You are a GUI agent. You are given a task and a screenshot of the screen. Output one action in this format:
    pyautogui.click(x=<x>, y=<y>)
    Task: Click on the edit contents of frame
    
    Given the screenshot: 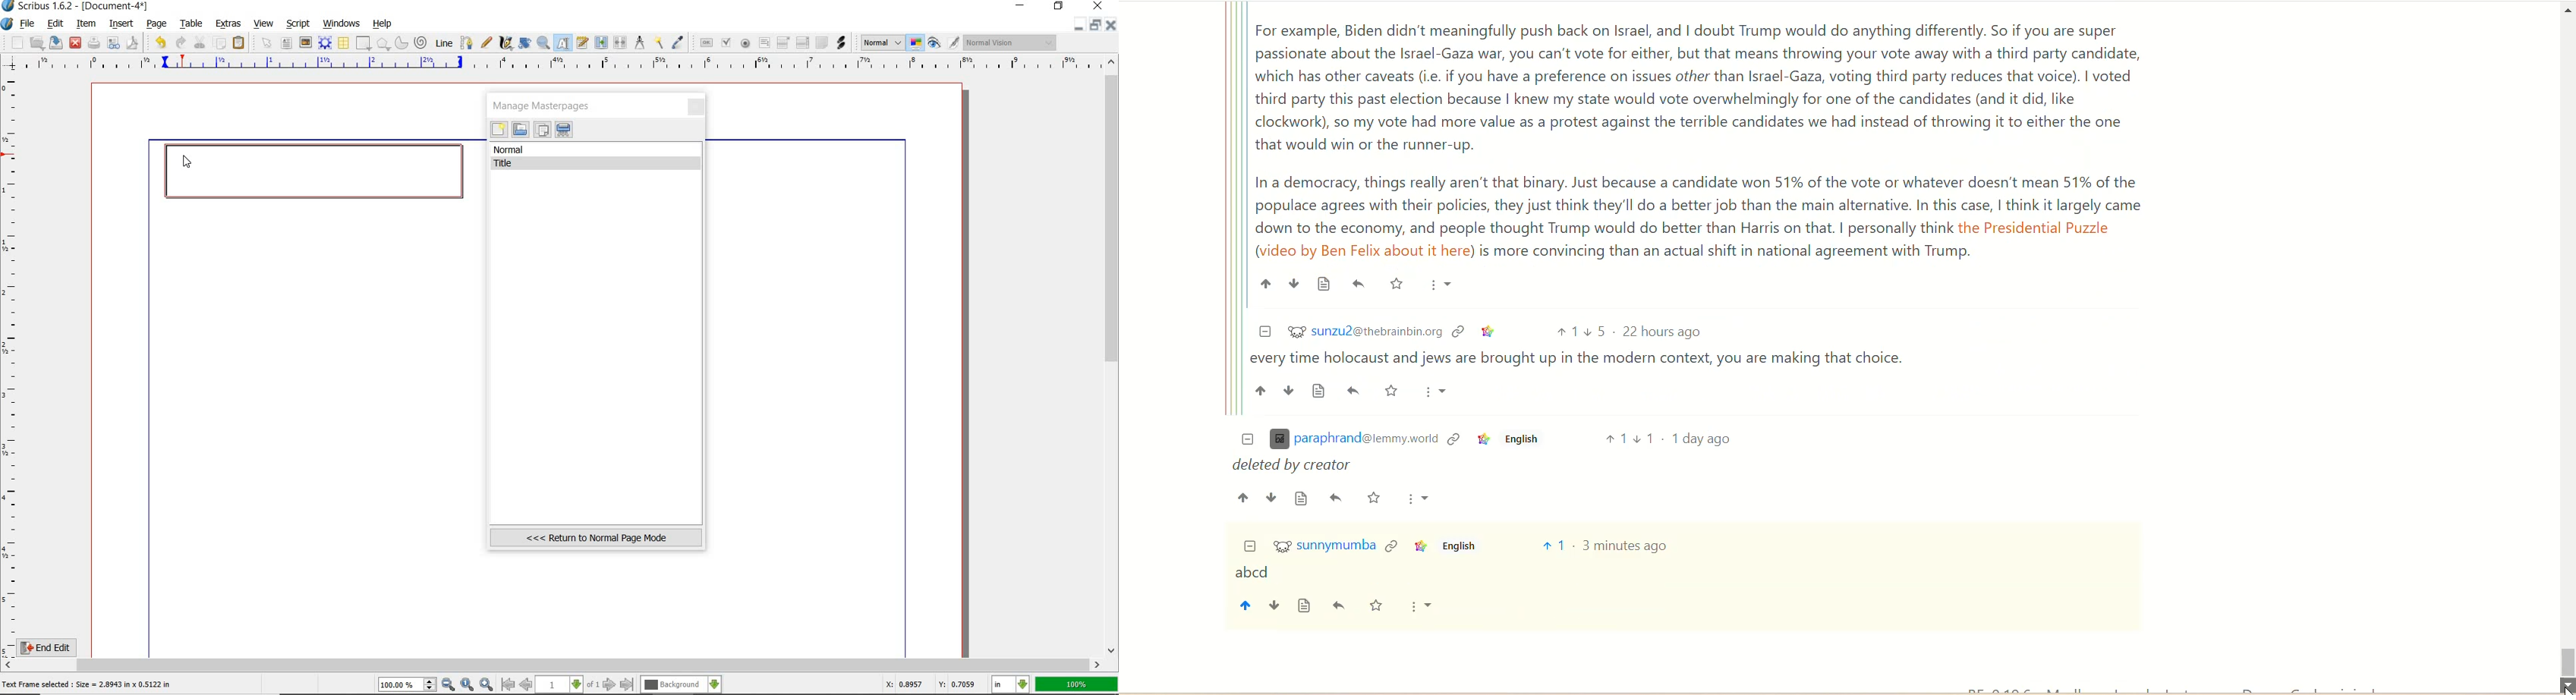 What is the action you would take?
    pyautogui.click(x=564, y=44)
    